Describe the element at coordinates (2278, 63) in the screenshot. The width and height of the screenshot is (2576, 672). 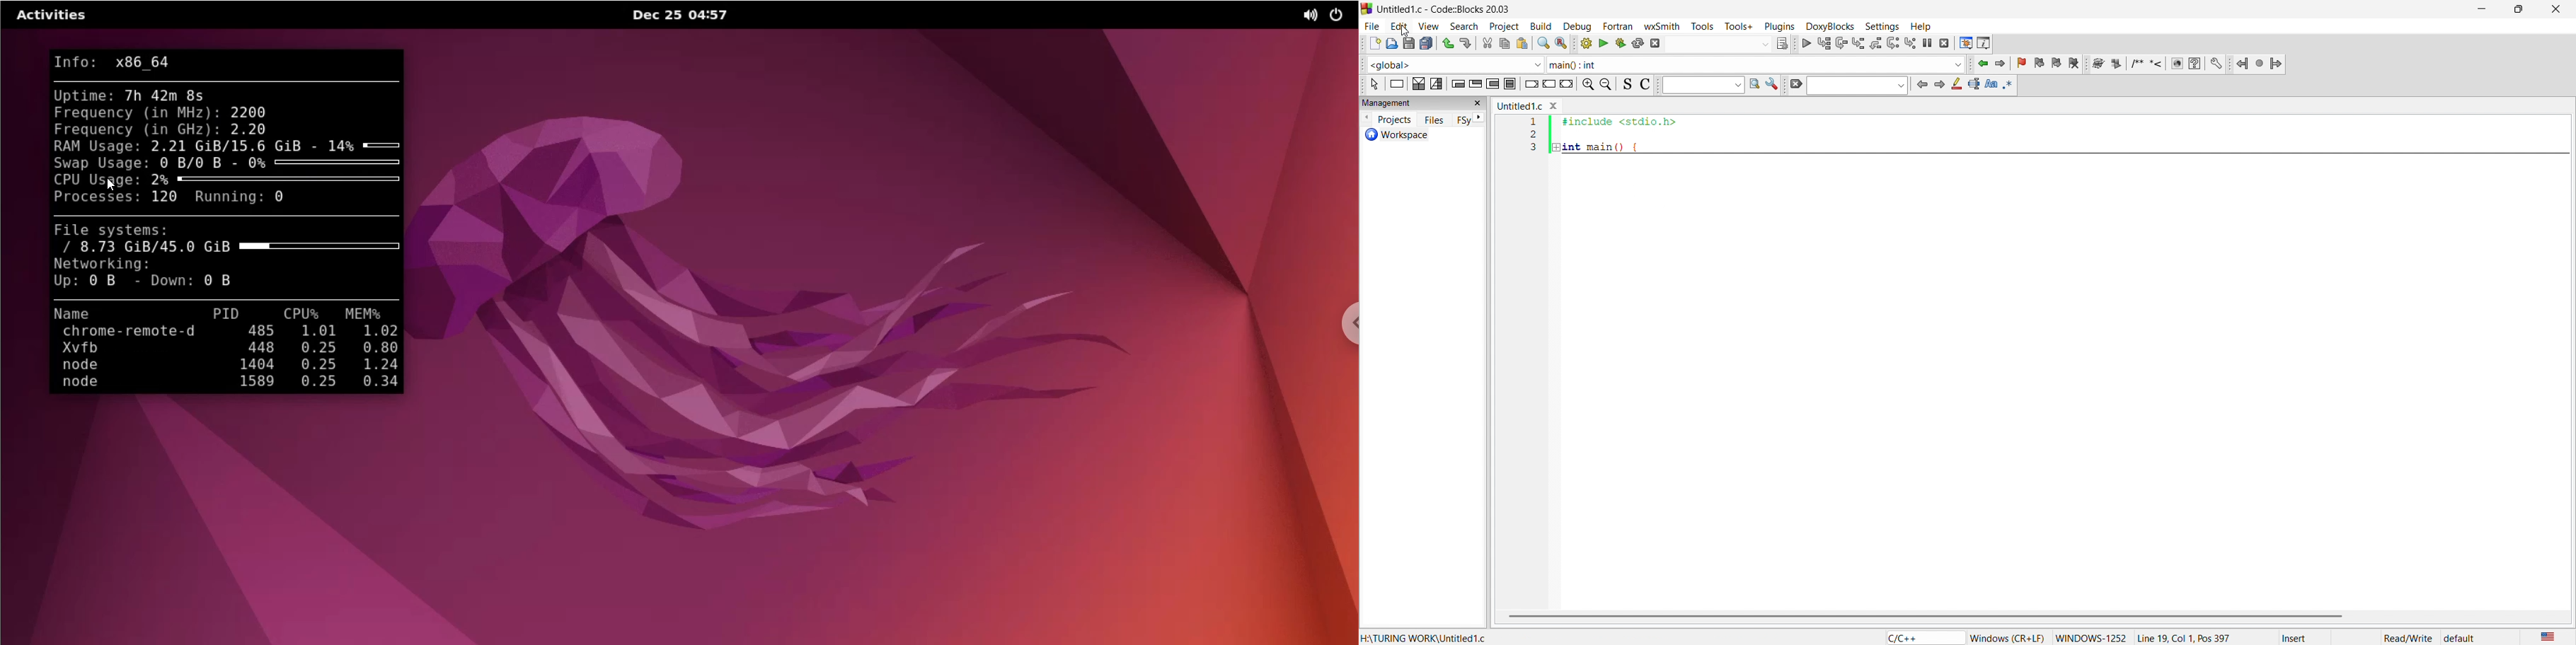
I see `jump forward` at that location.